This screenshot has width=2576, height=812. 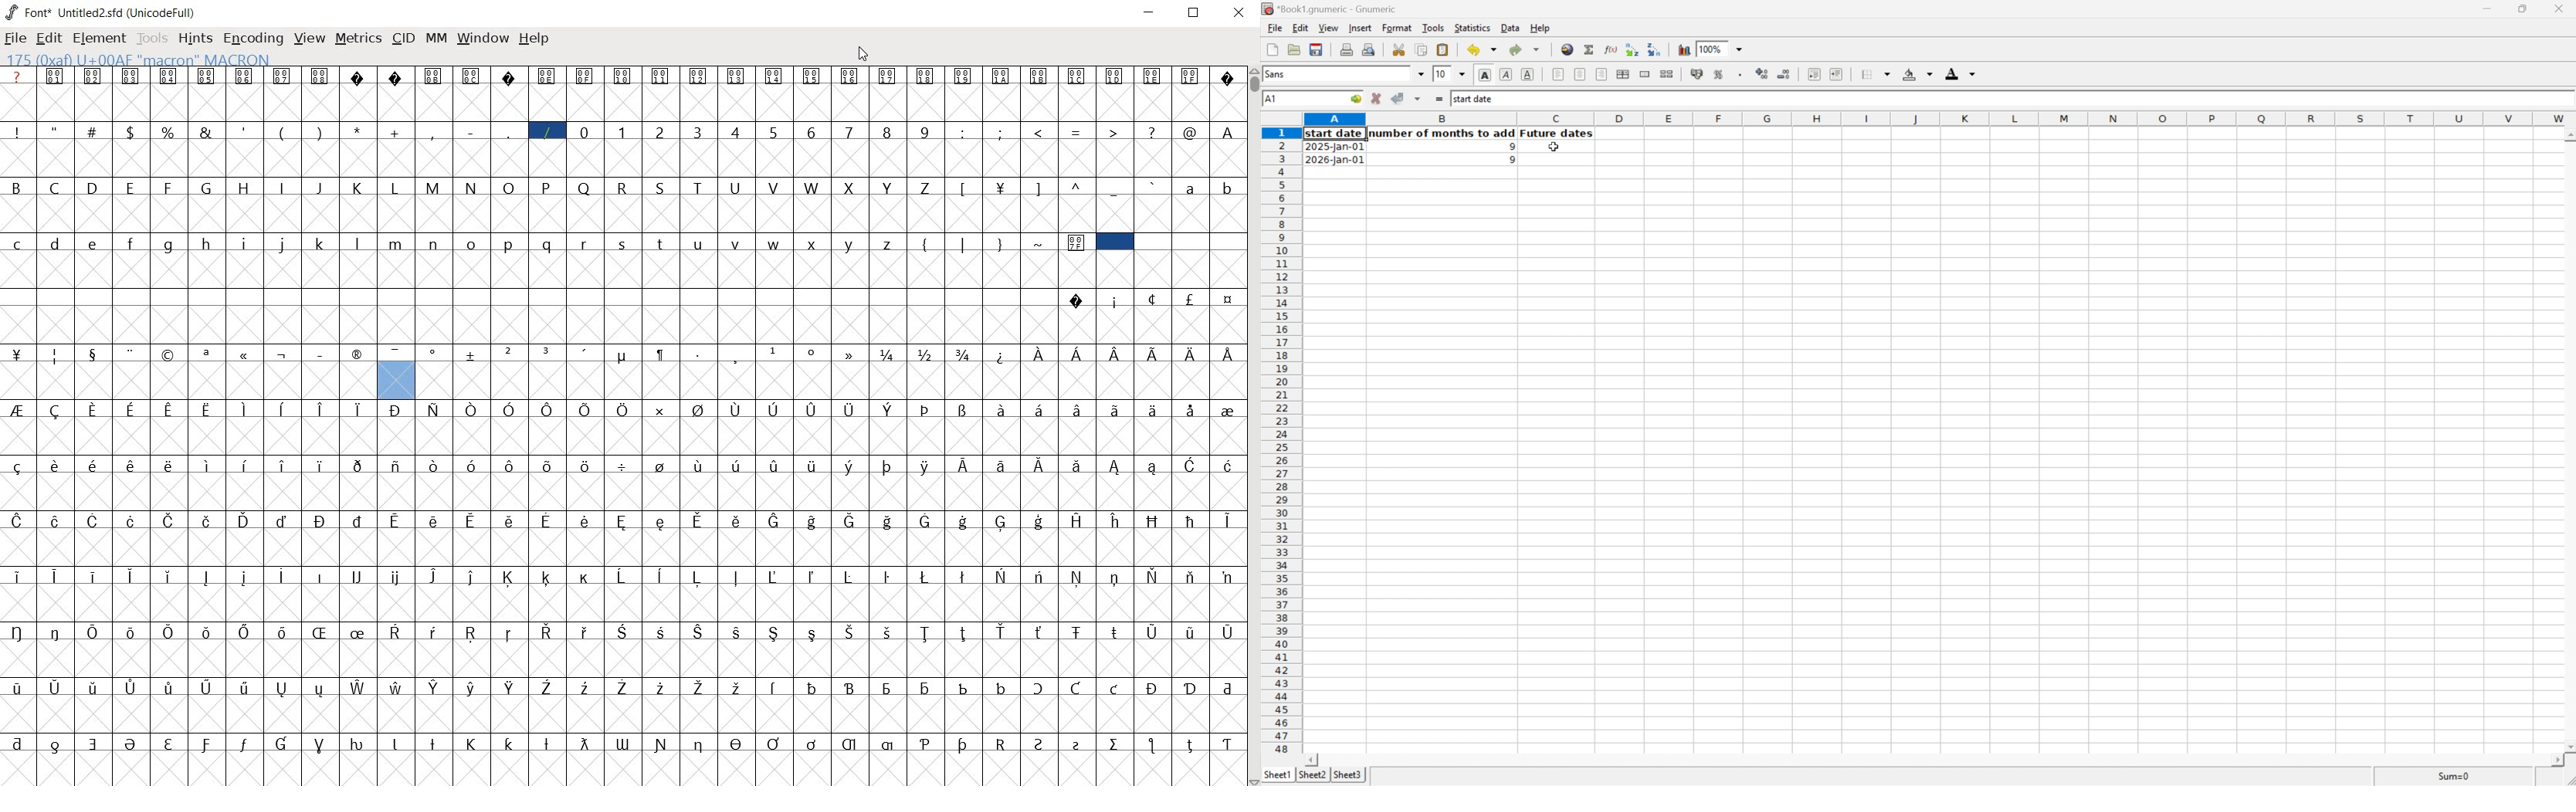 I want to click on Symbol, so click(x=322, y=408).